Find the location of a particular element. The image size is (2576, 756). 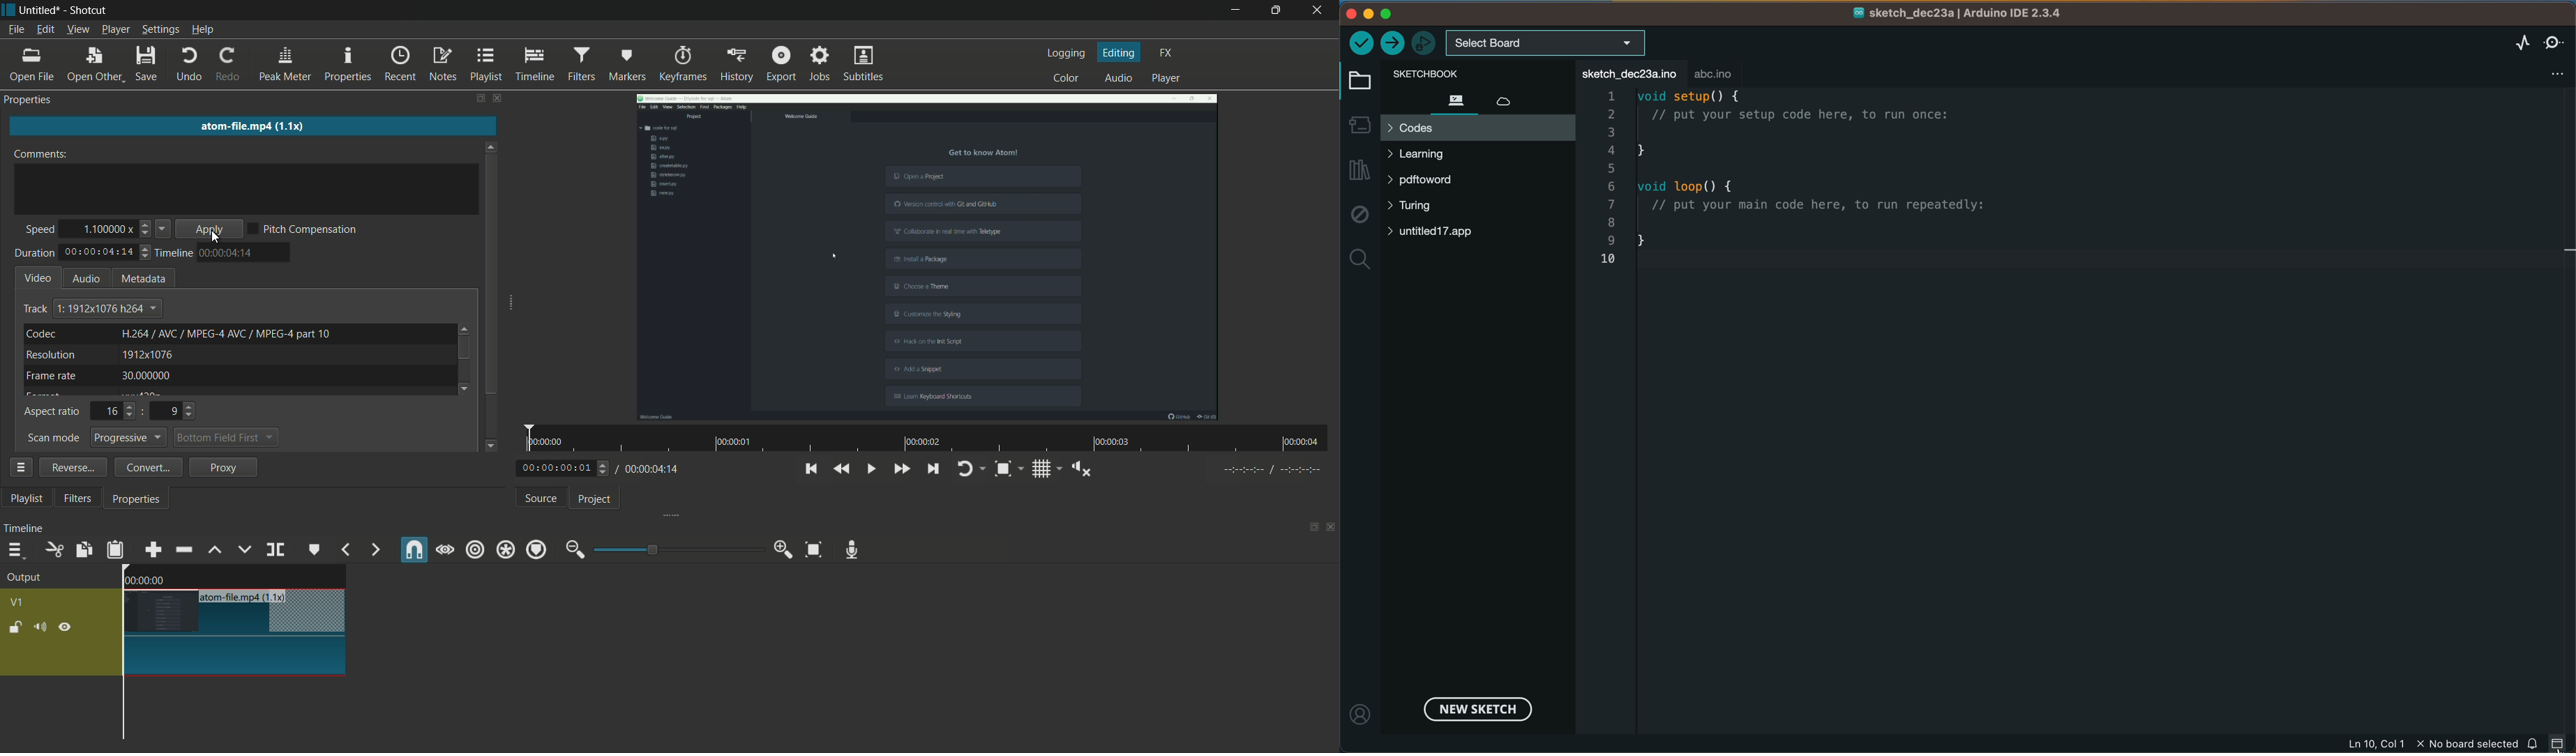

imported file is located at coordinates (928, 257).